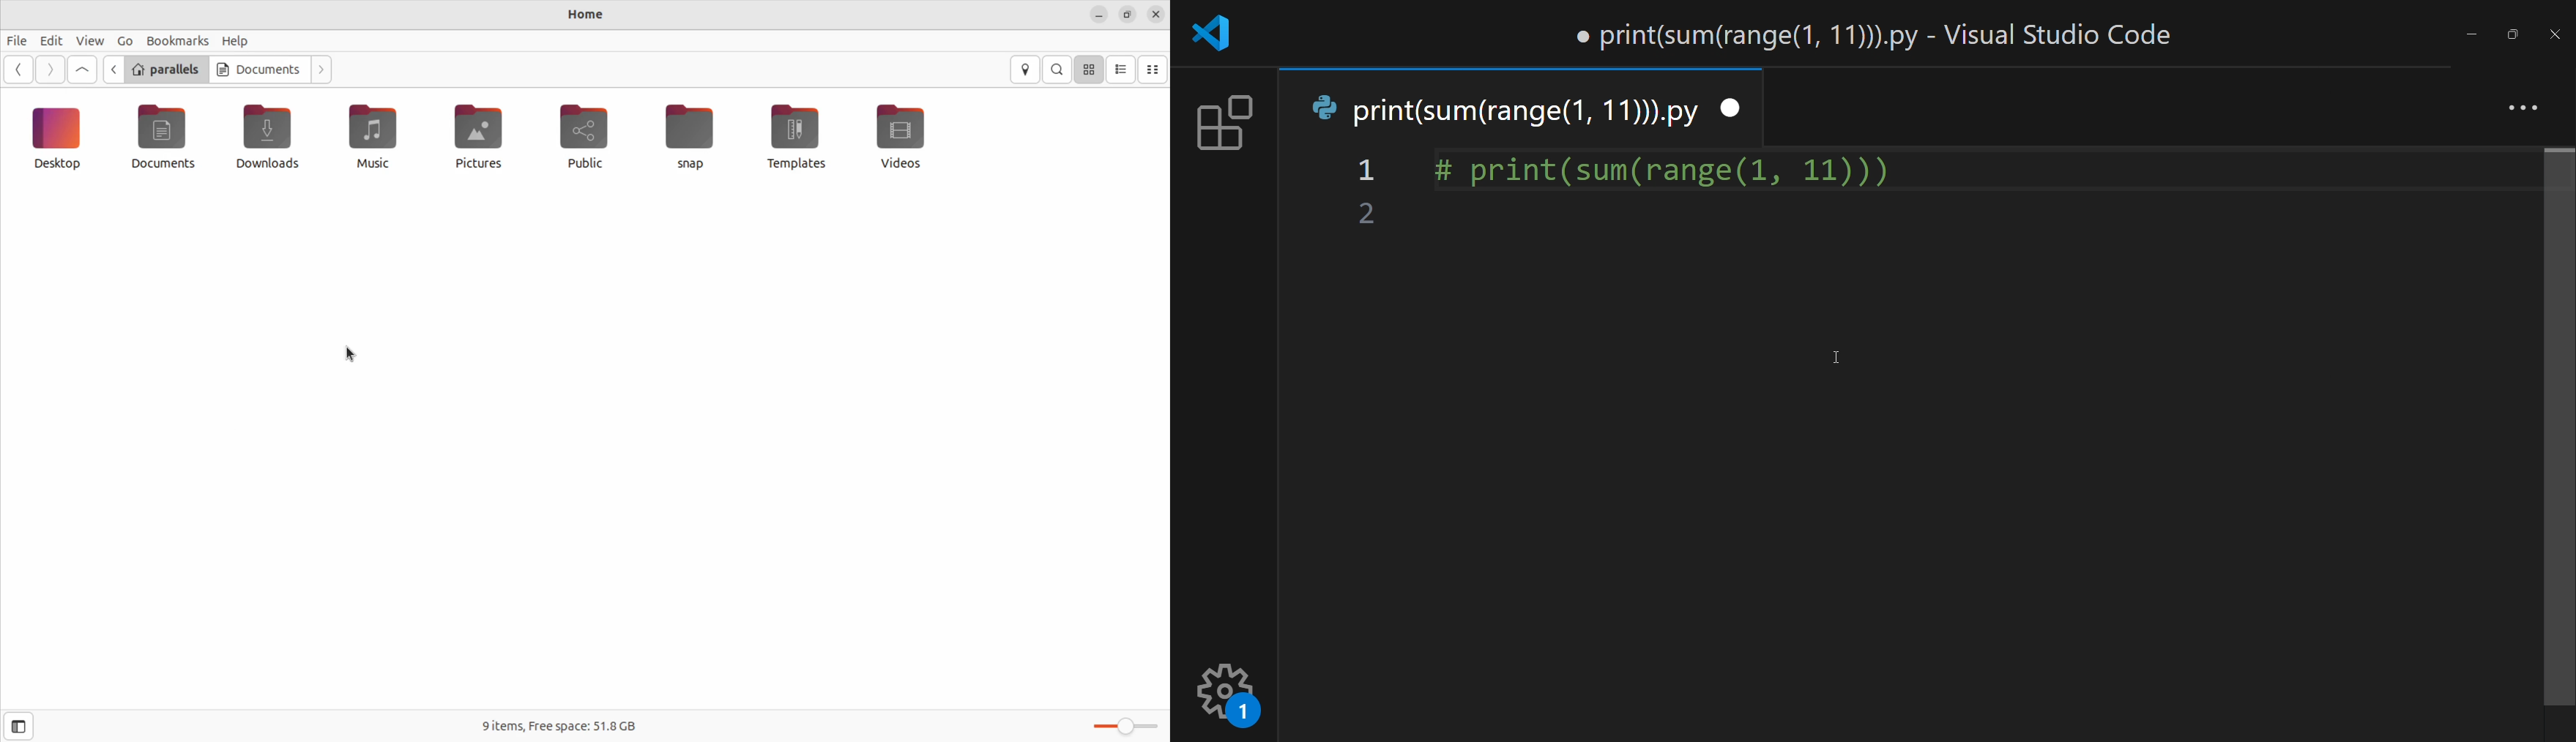 Image resolution: width=2576 pixels, height=756 pixels. Describe the element at coordinates (1155, 68) in the screenshot. I see `compact view` at that location.